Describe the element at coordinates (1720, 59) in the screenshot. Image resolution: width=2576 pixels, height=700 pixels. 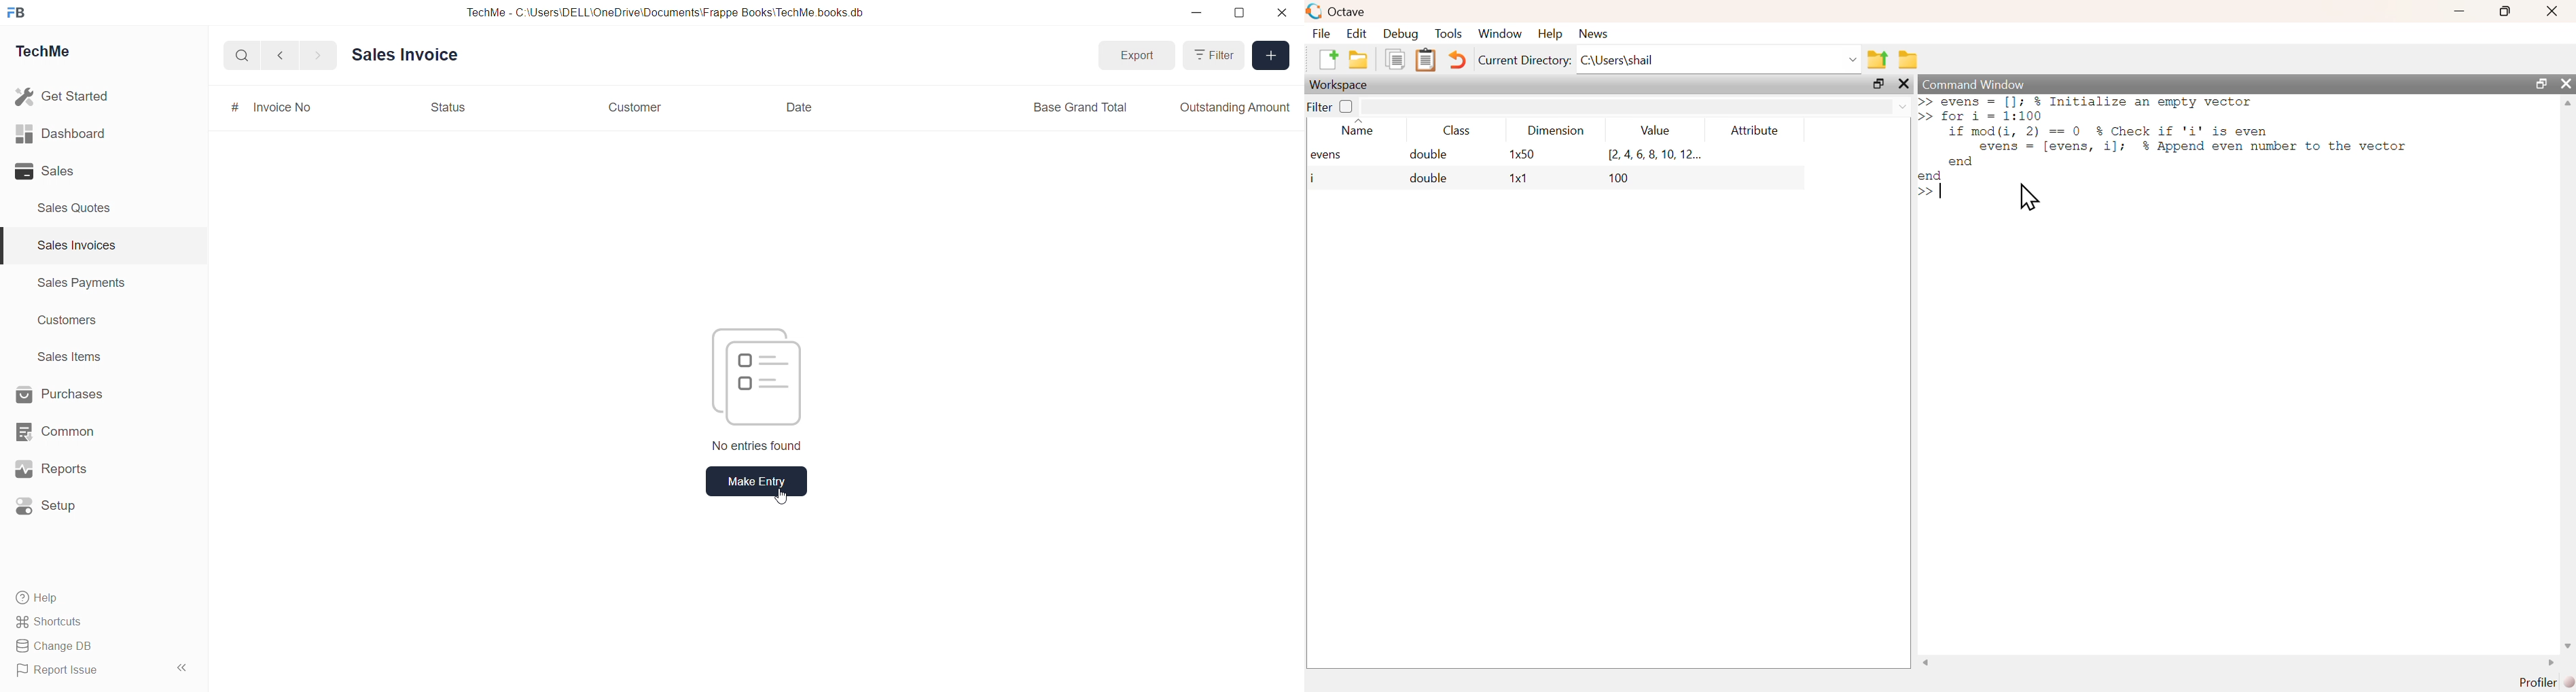
I see `C:\Users\shail ` at that location.